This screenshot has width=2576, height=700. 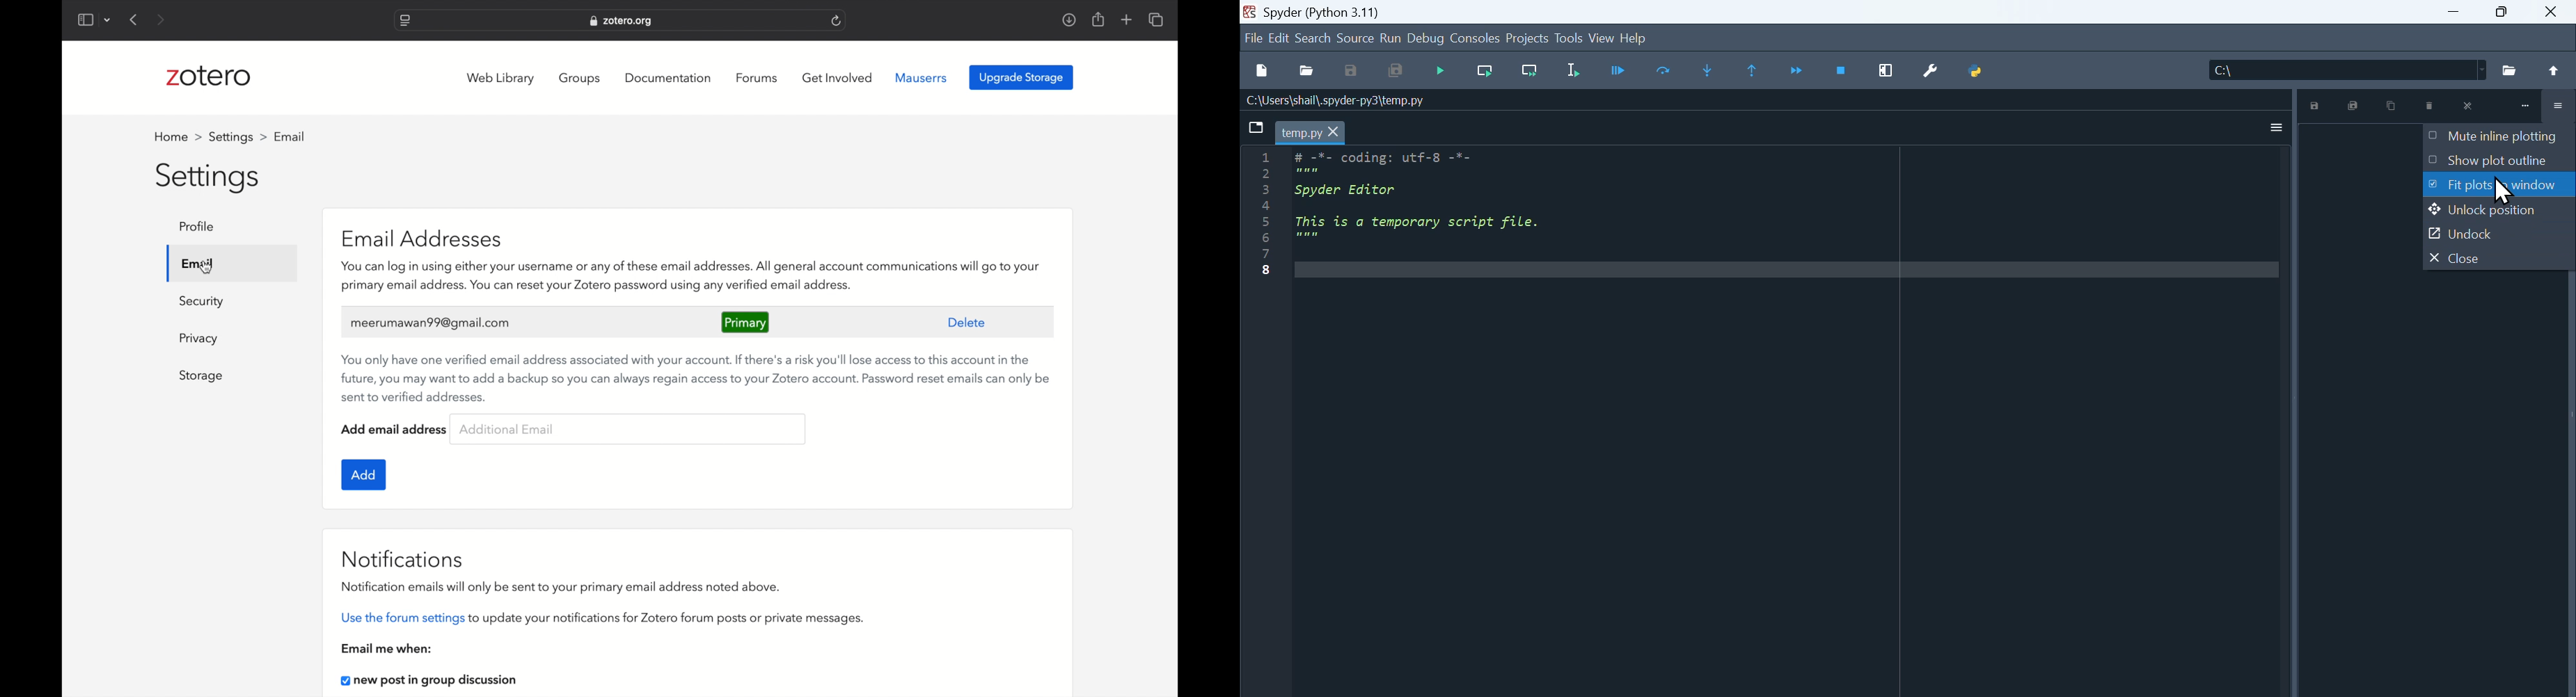 What do you see at coordinates (2554, 10) in the screenshot?
I see `Close` at bounding box center [2554, 10].